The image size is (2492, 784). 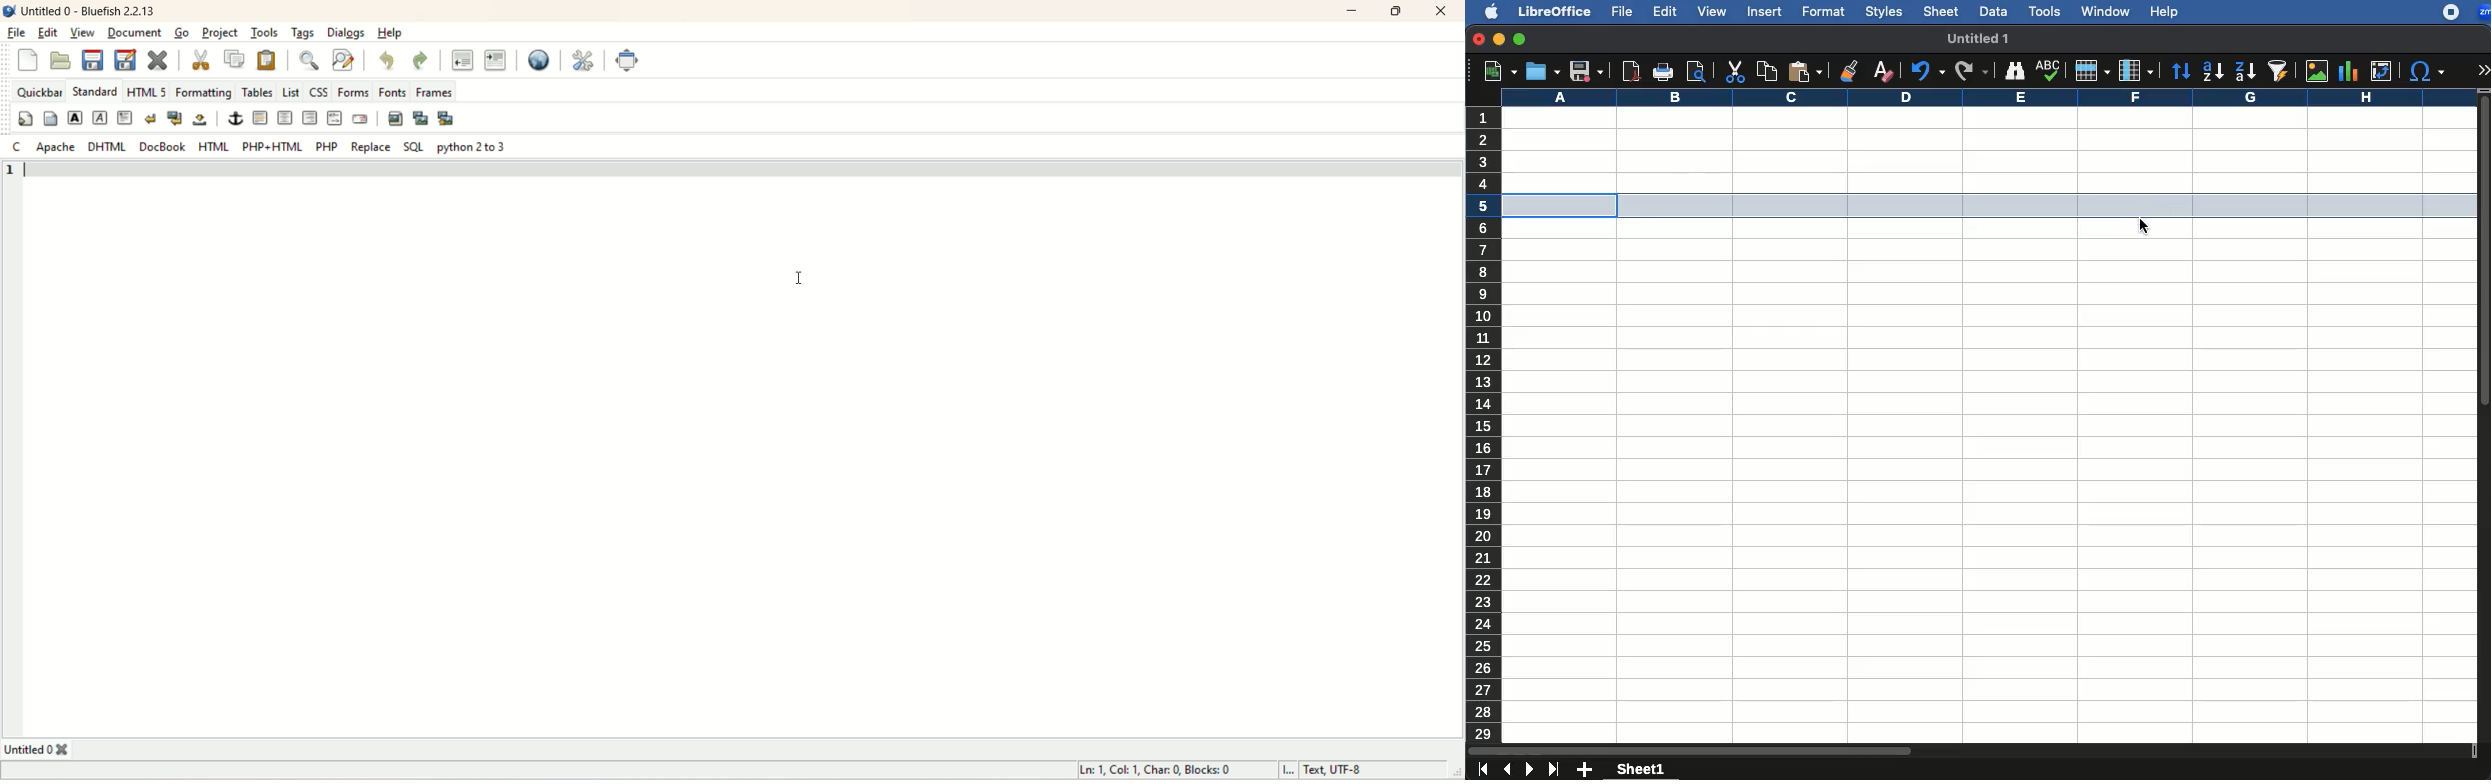 What do you see at coordinates (304, 34) in the screenshot?
I see `tags` at bounding box center [304, 34].